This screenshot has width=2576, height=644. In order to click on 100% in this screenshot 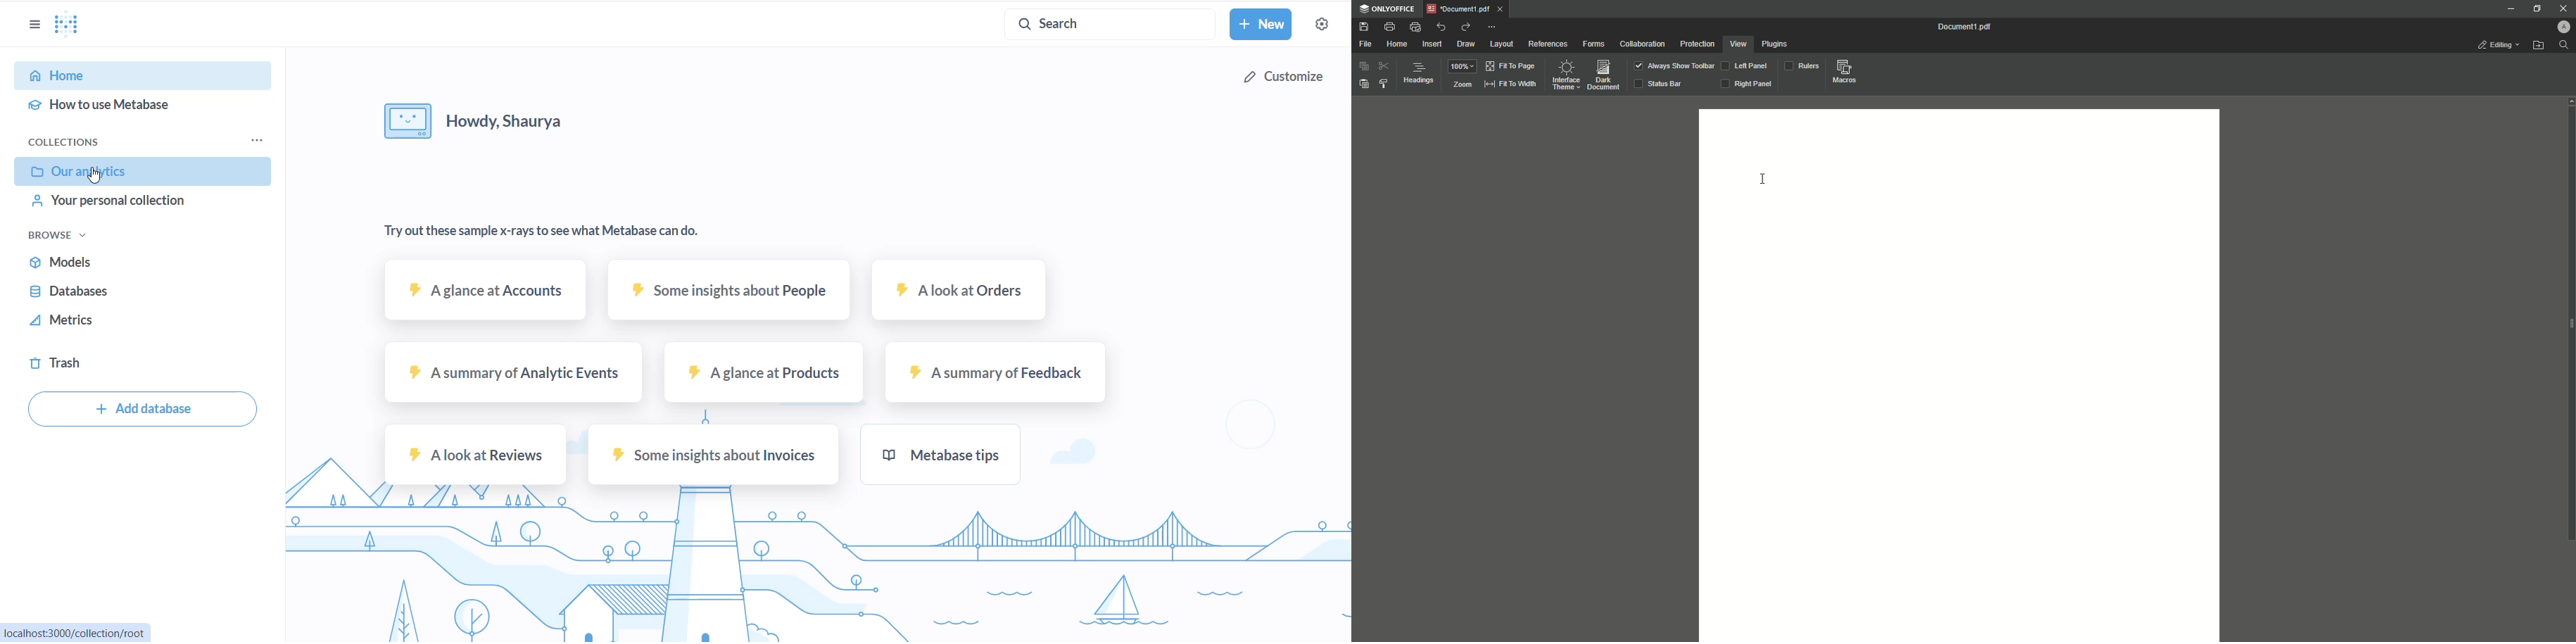, I will do `click(1462, 67)`.